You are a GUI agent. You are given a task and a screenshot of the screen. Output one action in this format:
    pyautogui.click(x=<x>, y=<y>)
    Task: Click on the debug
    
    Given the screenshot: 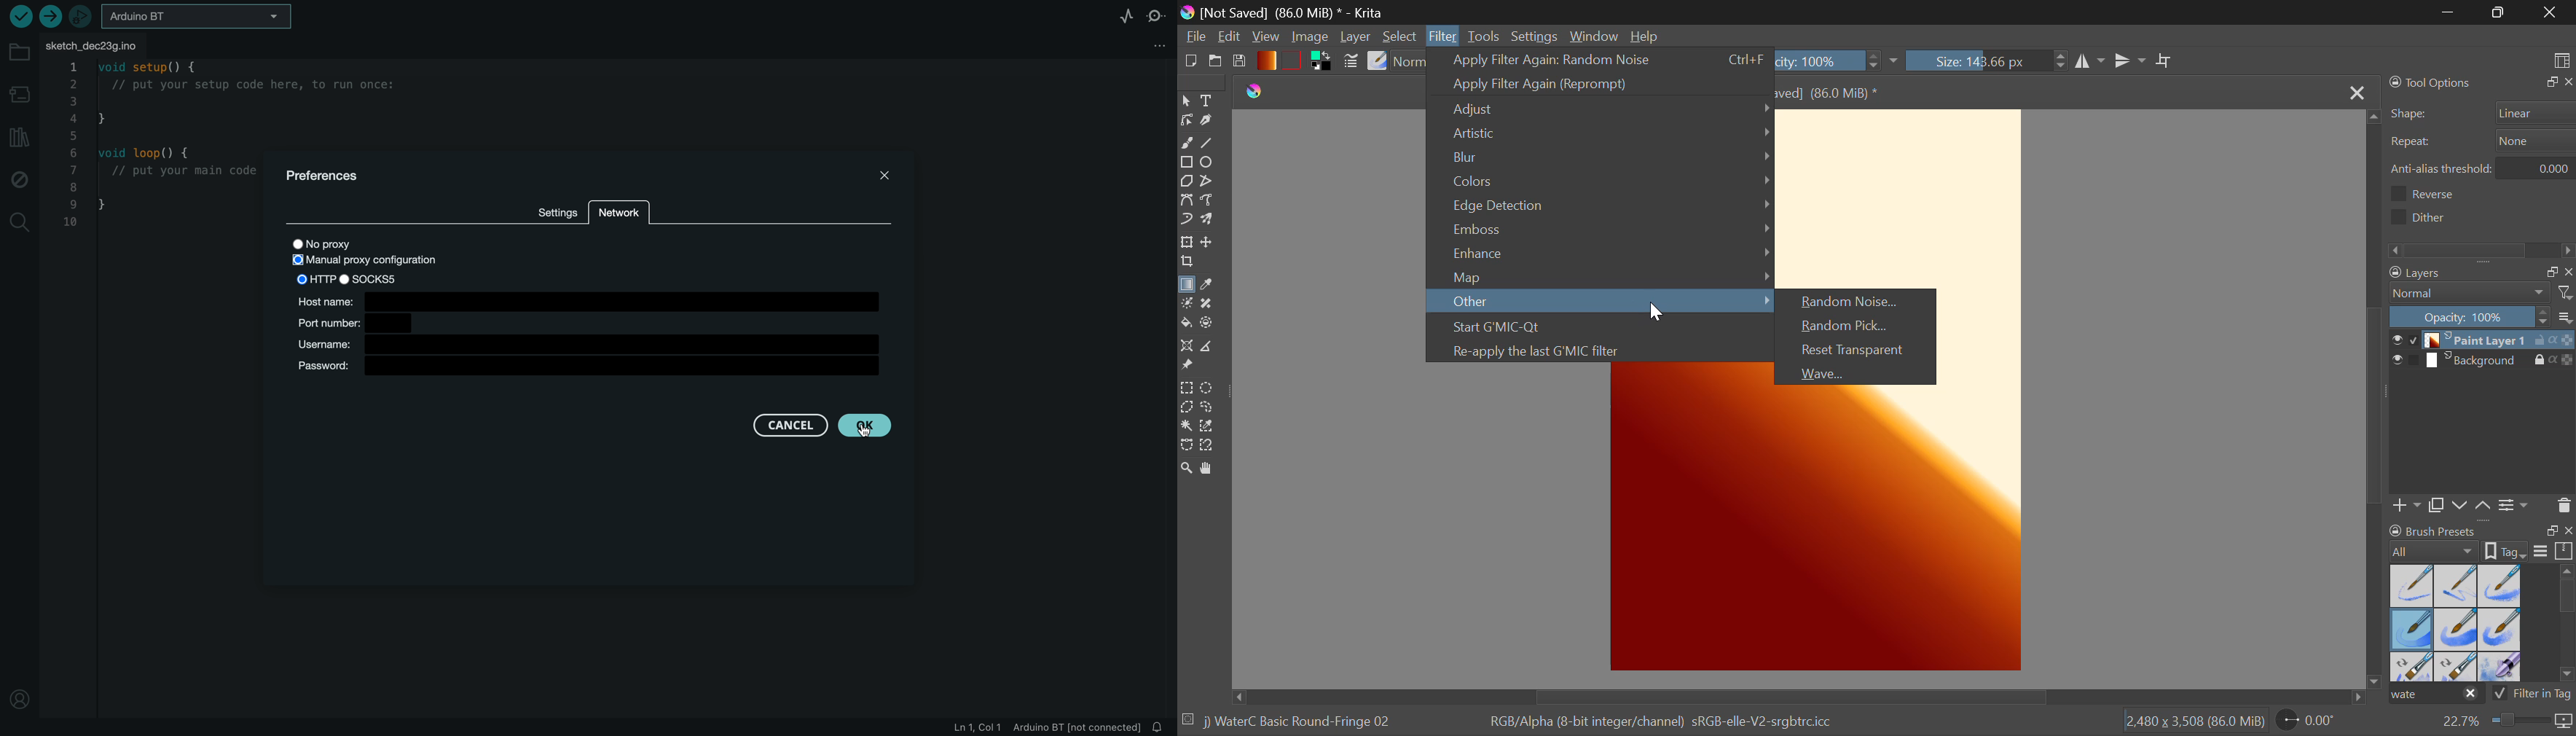 What is the action you would take?
    pyautogui.click(x=20, y=180)
    